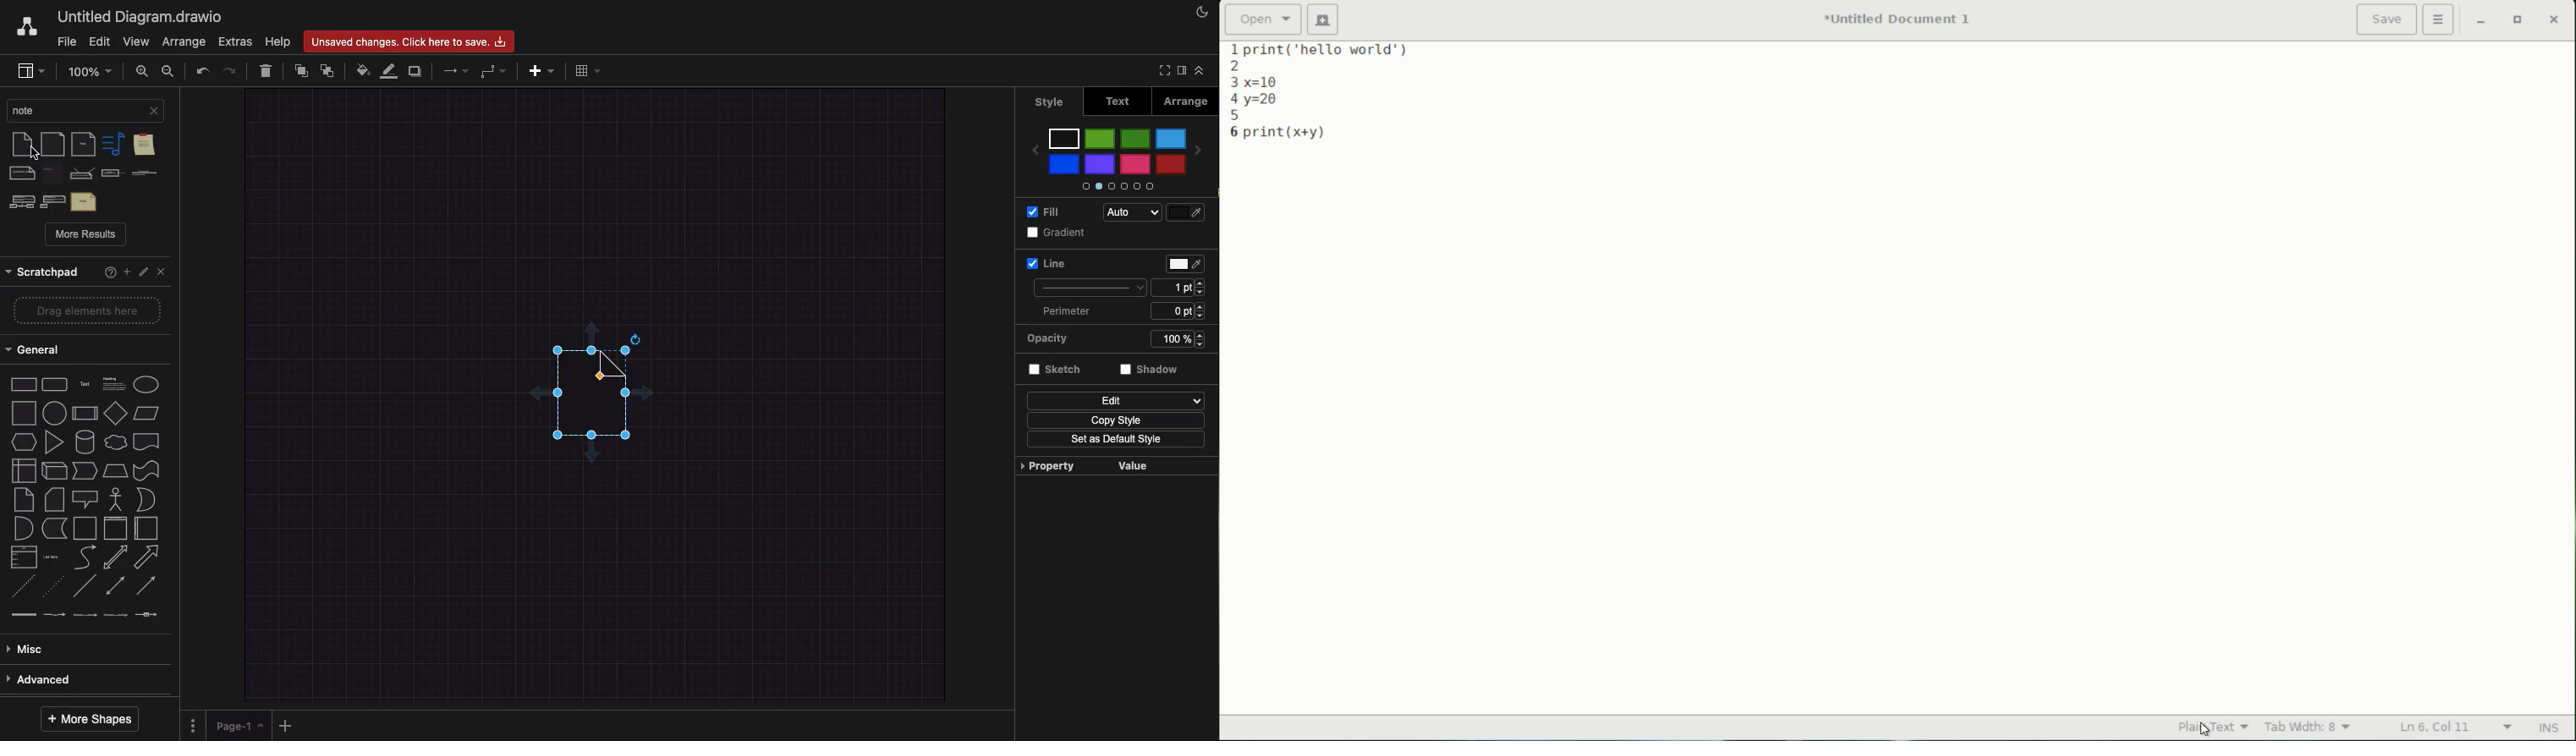  I want to click on hexagon, so click(24, 442).